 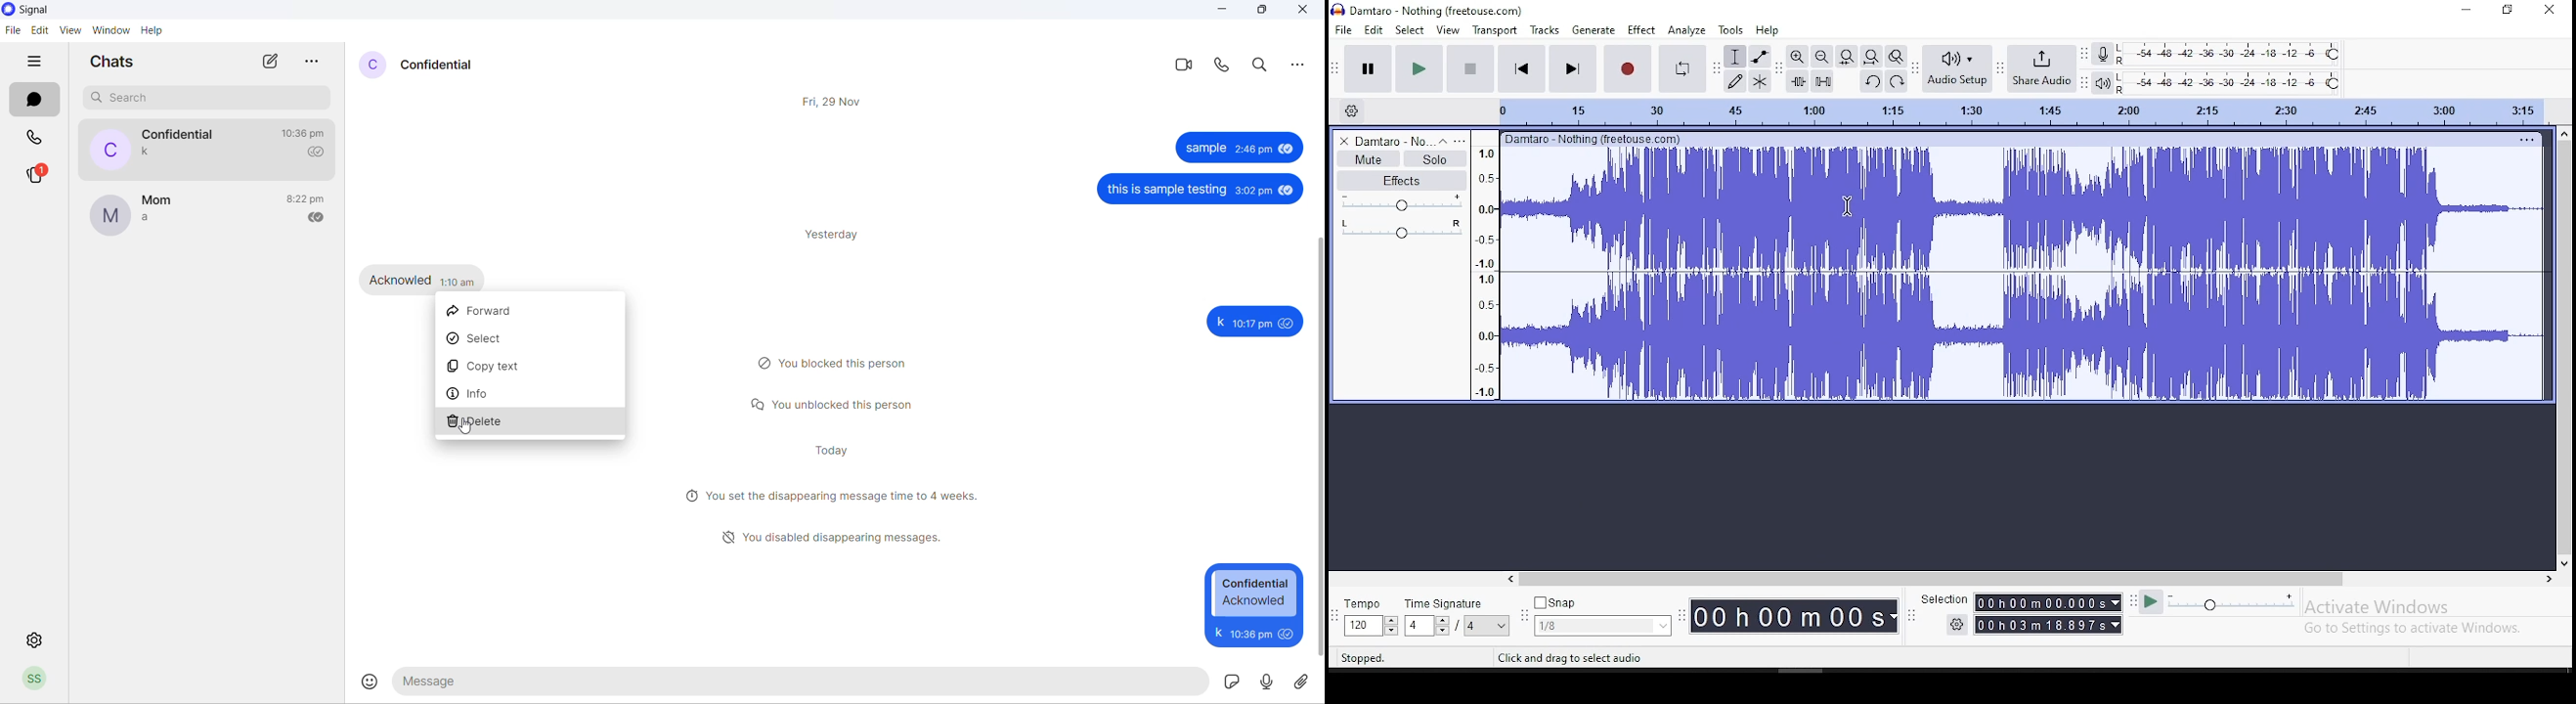 What do you see at coordinates (1572, 69) in the screenshot?
I see `skip to end` at bounding box center [1572, 69].